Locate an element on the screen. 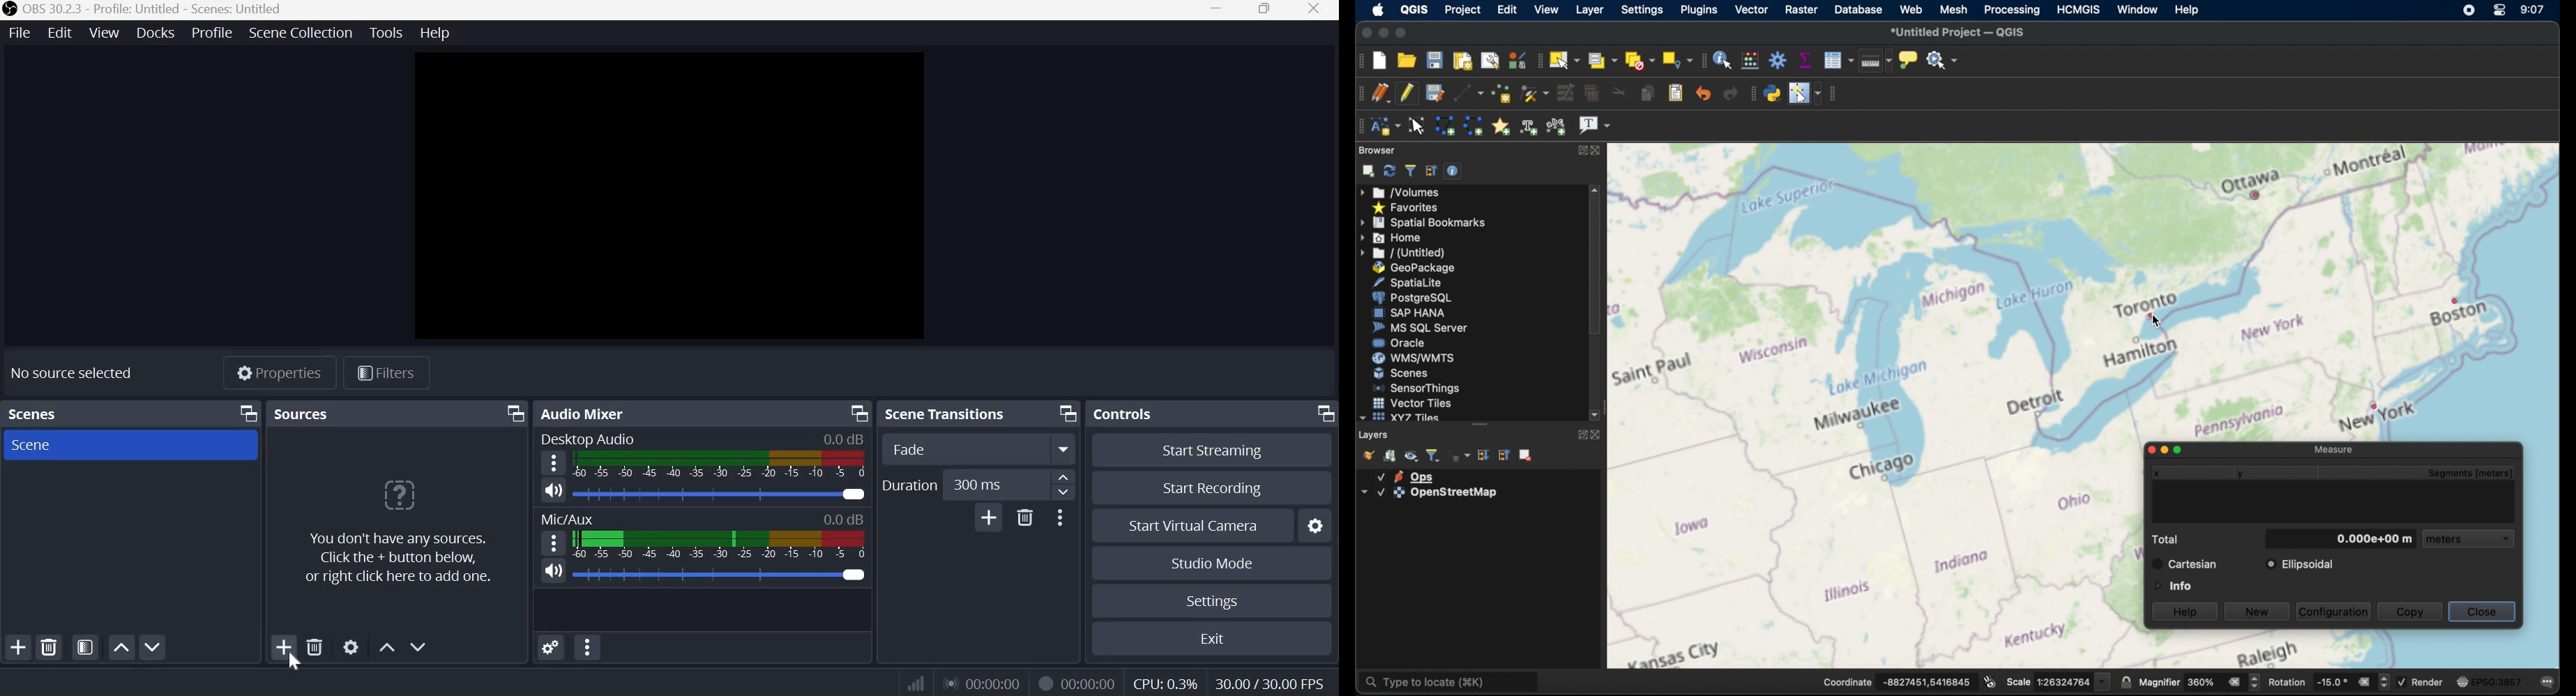 This screenshot has width=2576, height=700. OBS 30.2.3 - Profile: Untitled - Scenes: Untitled is located at coordinates (153, 10).